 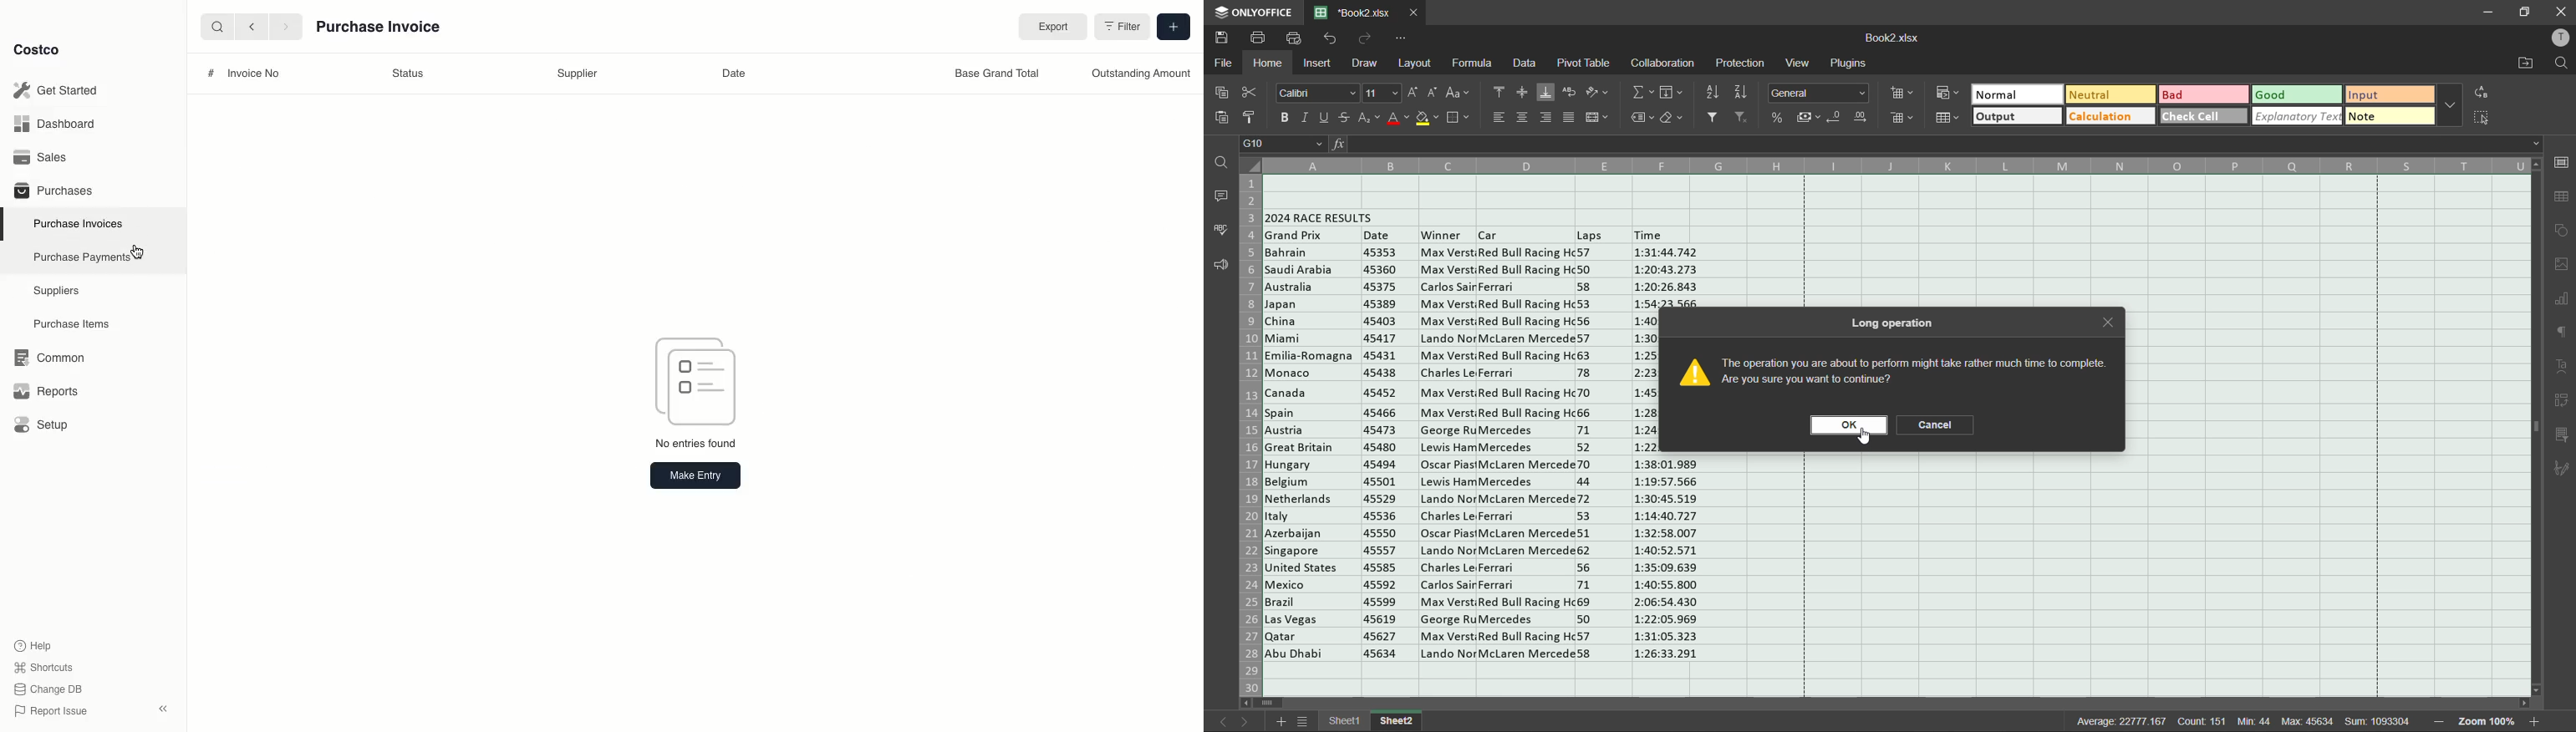 What do you see at coordinates (36, 49) in the screenshot?
I see `Costco` at bounding box center [36, 49].